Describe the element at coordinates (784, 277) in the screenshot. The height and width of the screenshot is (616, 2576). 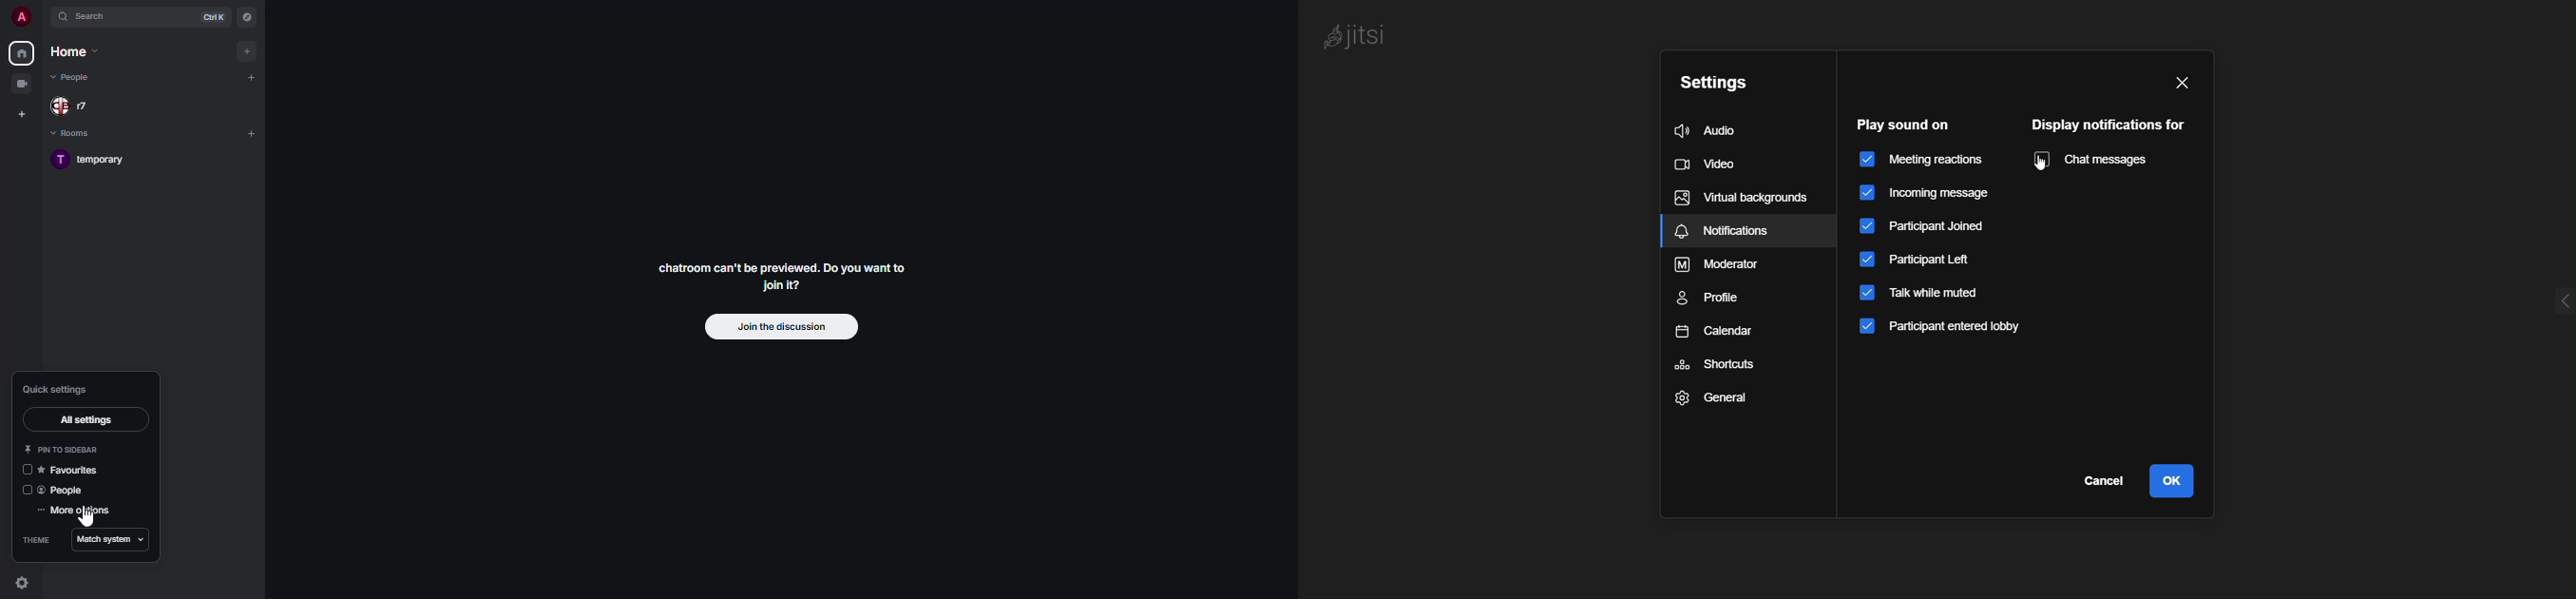
I see `chatroom can't be previewed. Join it?` at that location.